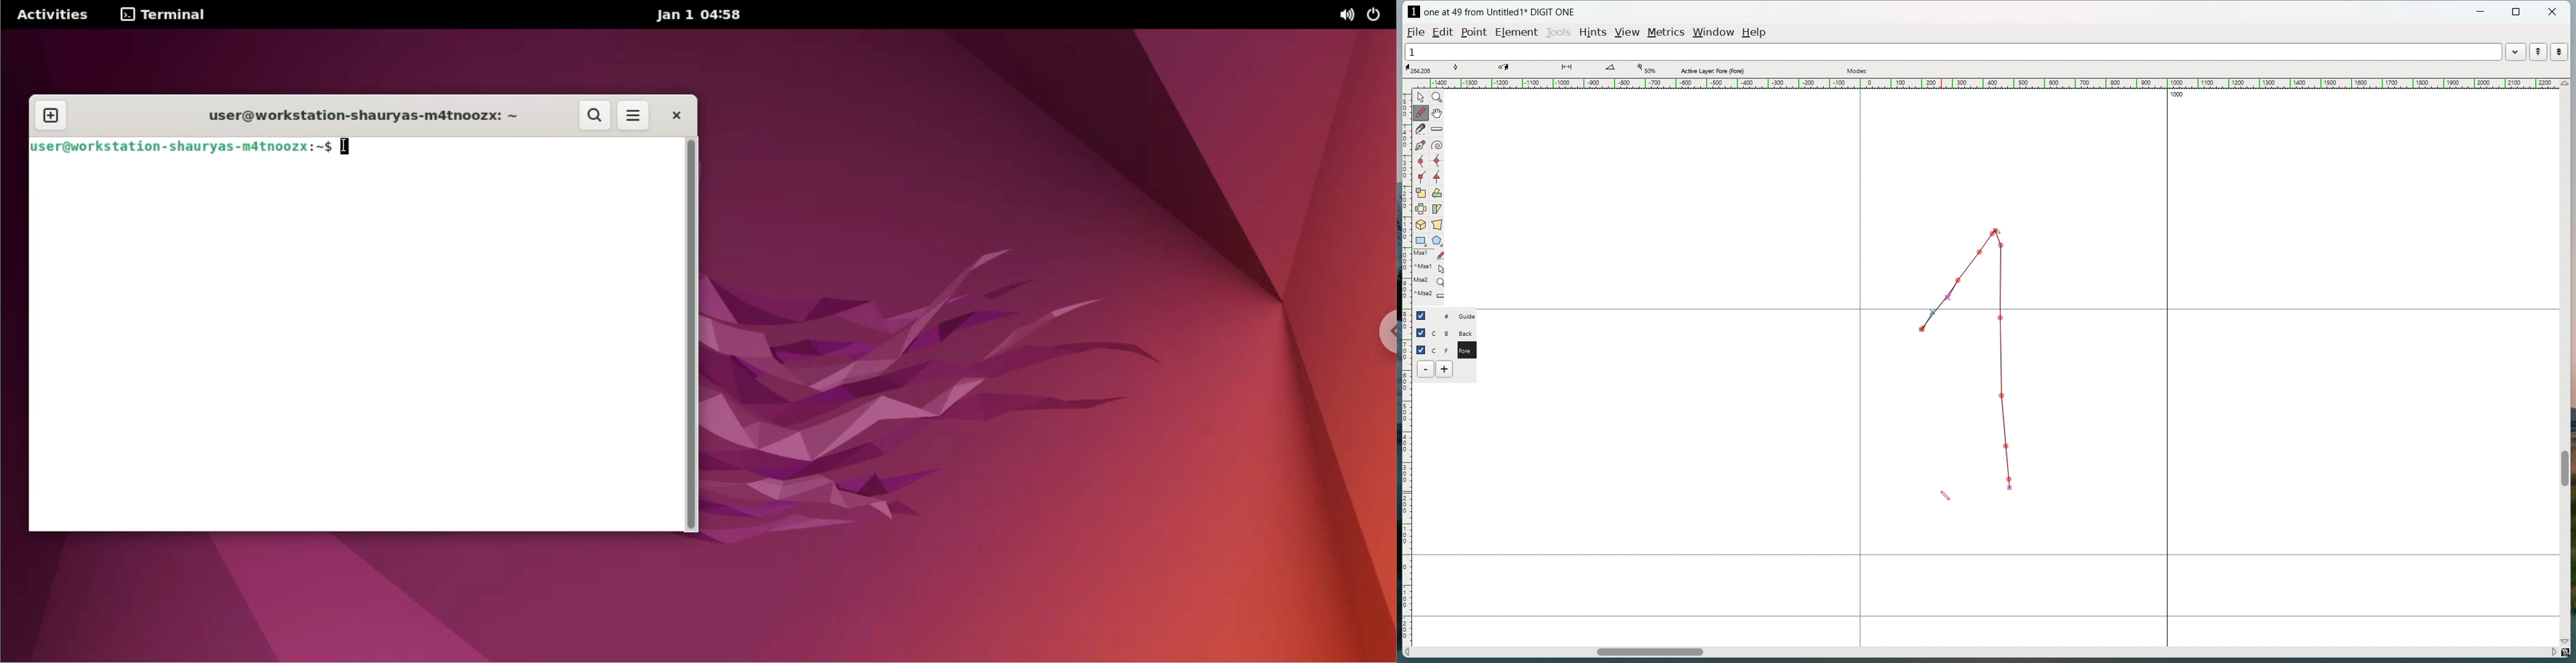 This screenshot has height=672, width=2576. Describe the element at coordinates (1437, 161) in the screenshot. I see `add a curve point always either vertical or horizontal` at that location.